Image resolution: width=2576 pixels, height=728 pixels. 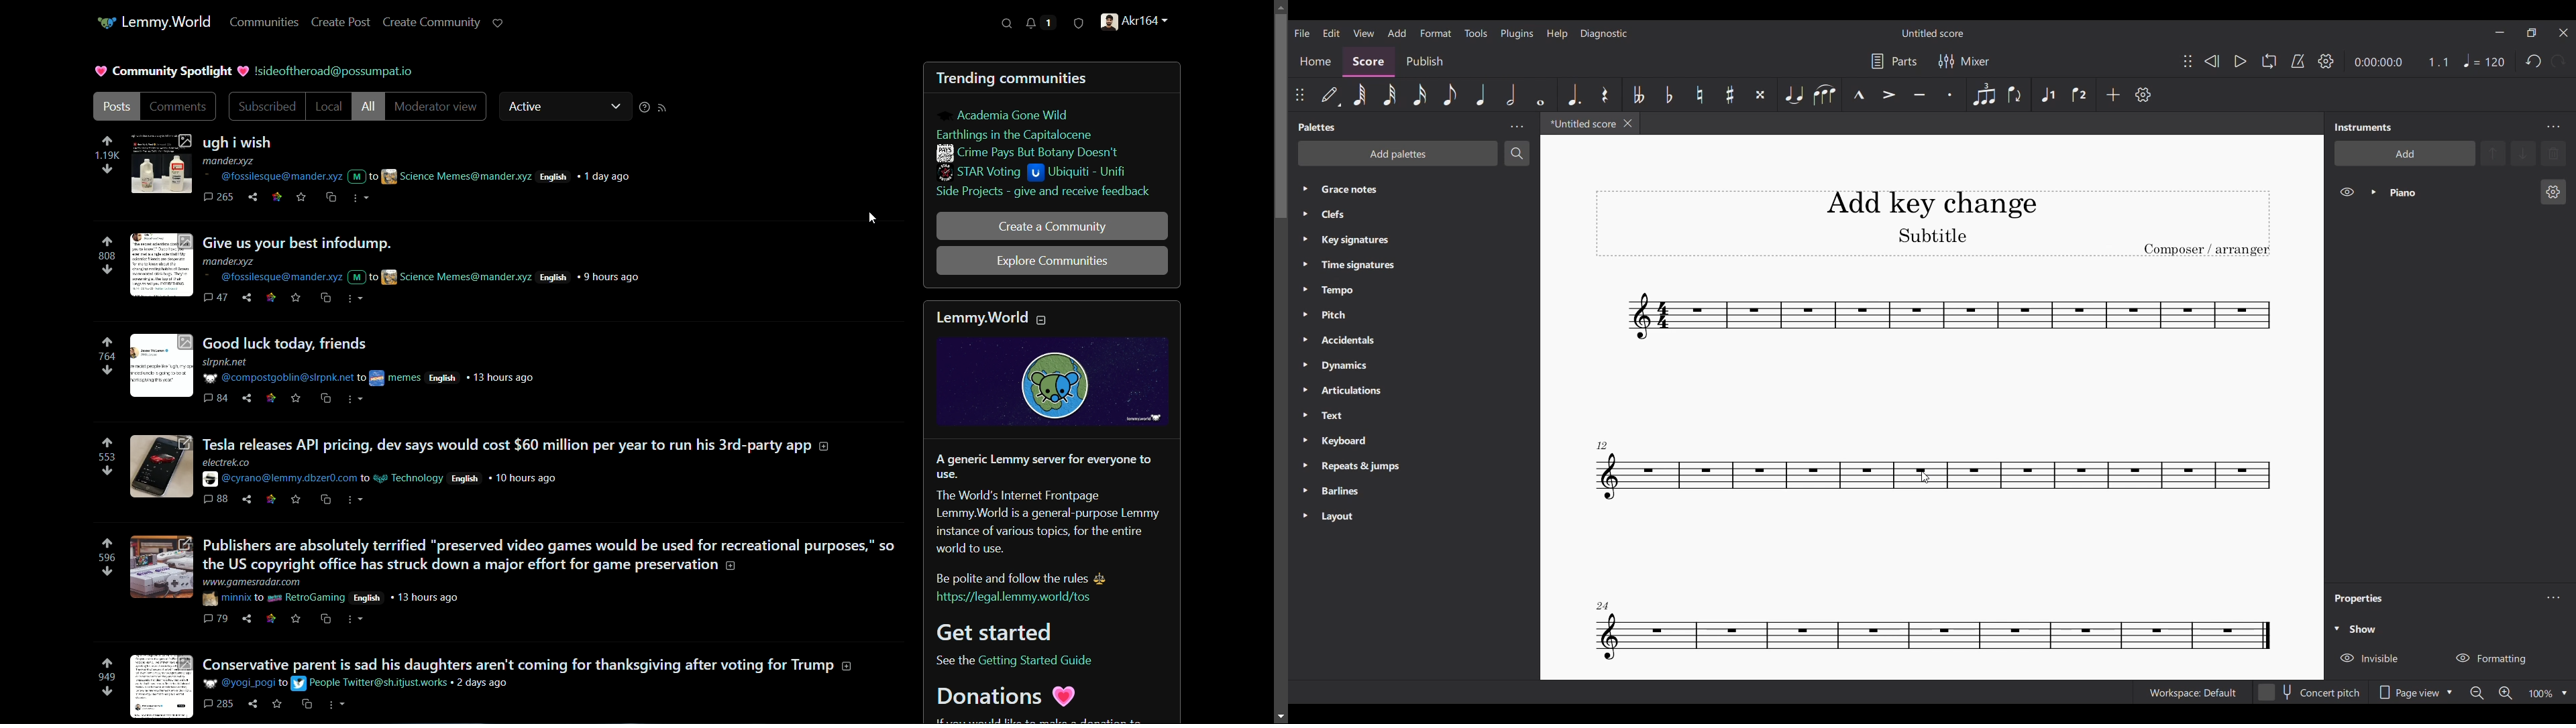 What do you see at coordinates (1540, 95) in the screenshot?
I see `Whole note` at bounding box center [1540, 95].